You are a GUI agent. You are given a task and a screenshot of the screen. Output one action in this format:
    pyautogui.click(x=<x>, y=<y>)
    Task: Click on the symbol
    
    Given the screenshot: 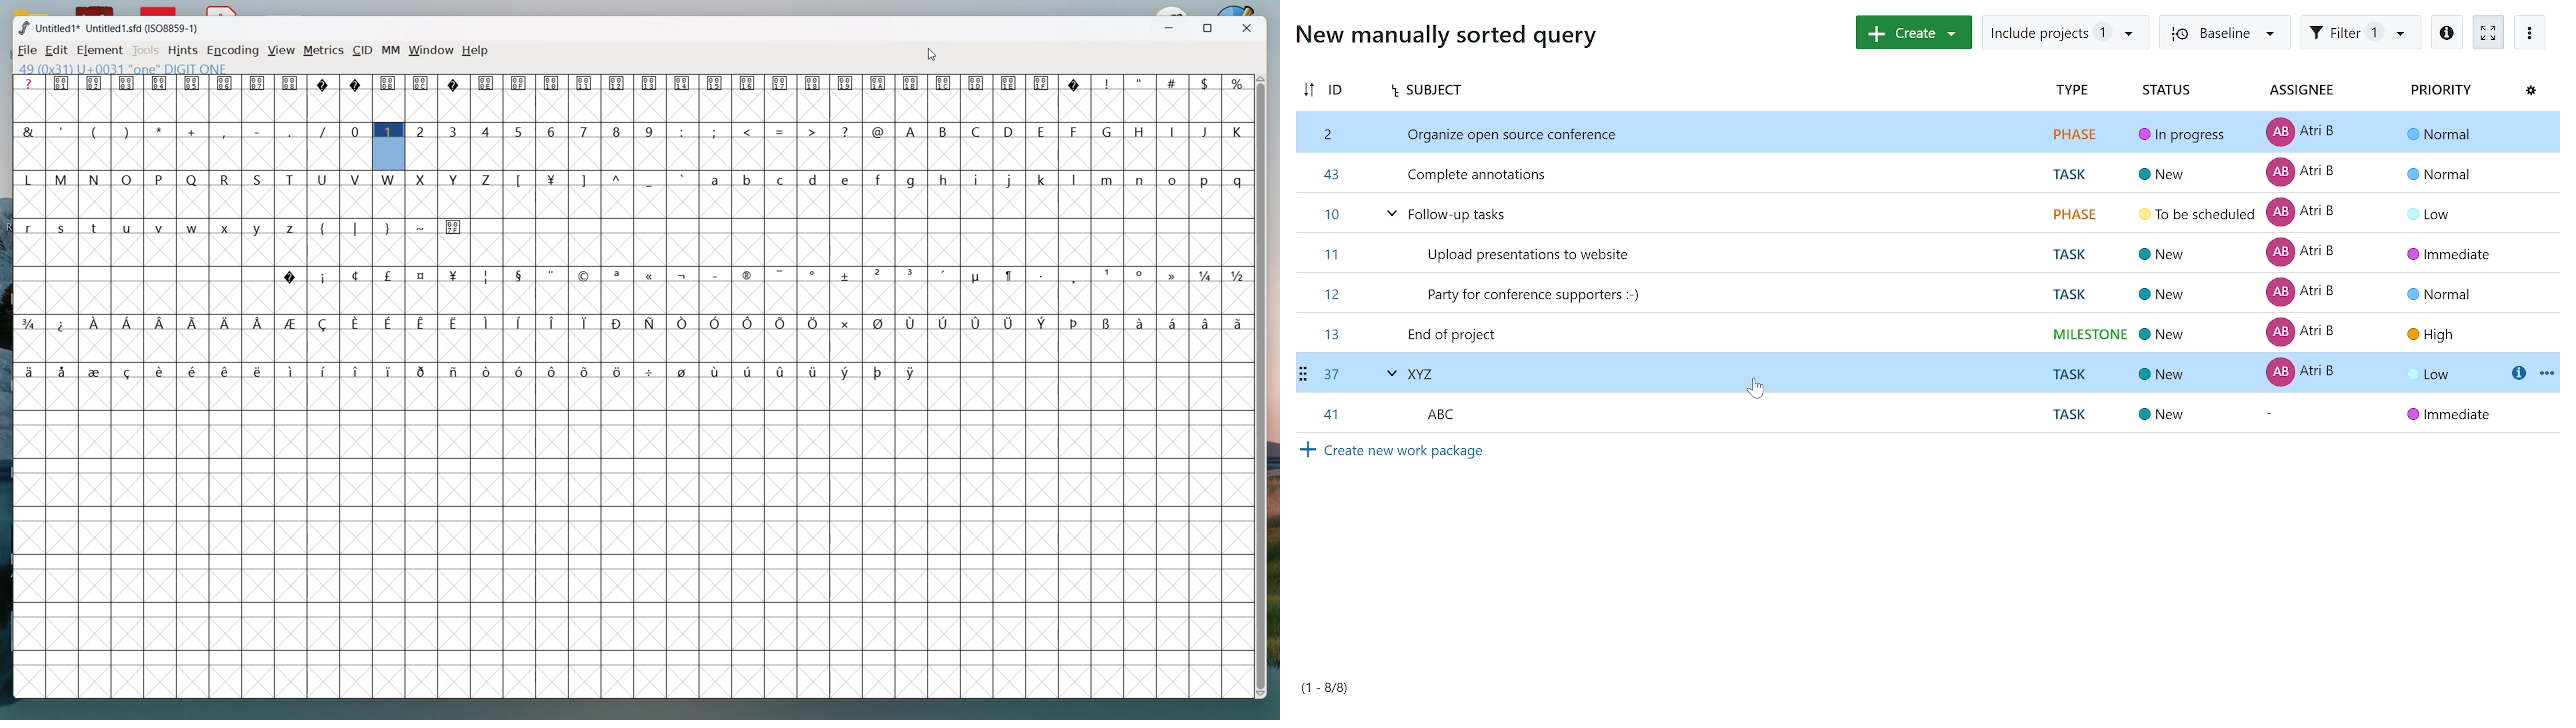 What is the action you would take?
    pyautogui.click(x=291, y=370)
    